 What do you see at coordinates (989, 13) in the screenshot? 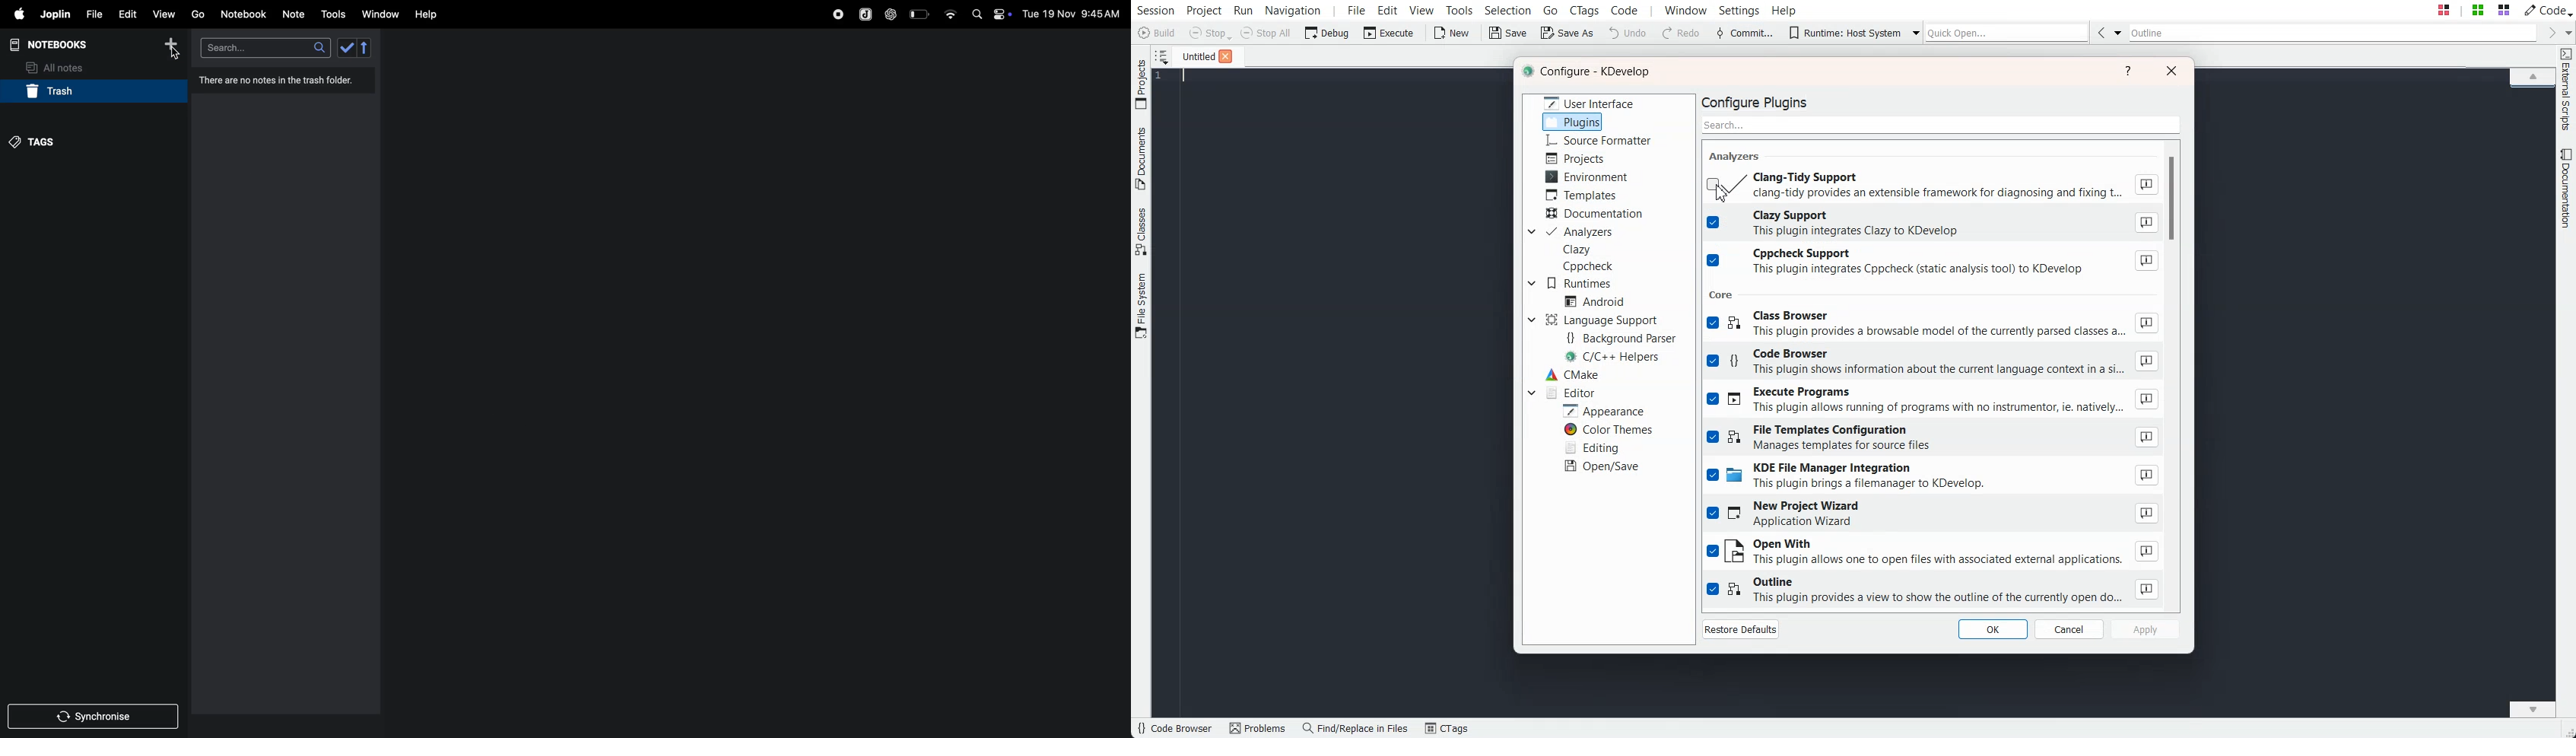
I see `apple widgets` at bounding box center [989, 13].